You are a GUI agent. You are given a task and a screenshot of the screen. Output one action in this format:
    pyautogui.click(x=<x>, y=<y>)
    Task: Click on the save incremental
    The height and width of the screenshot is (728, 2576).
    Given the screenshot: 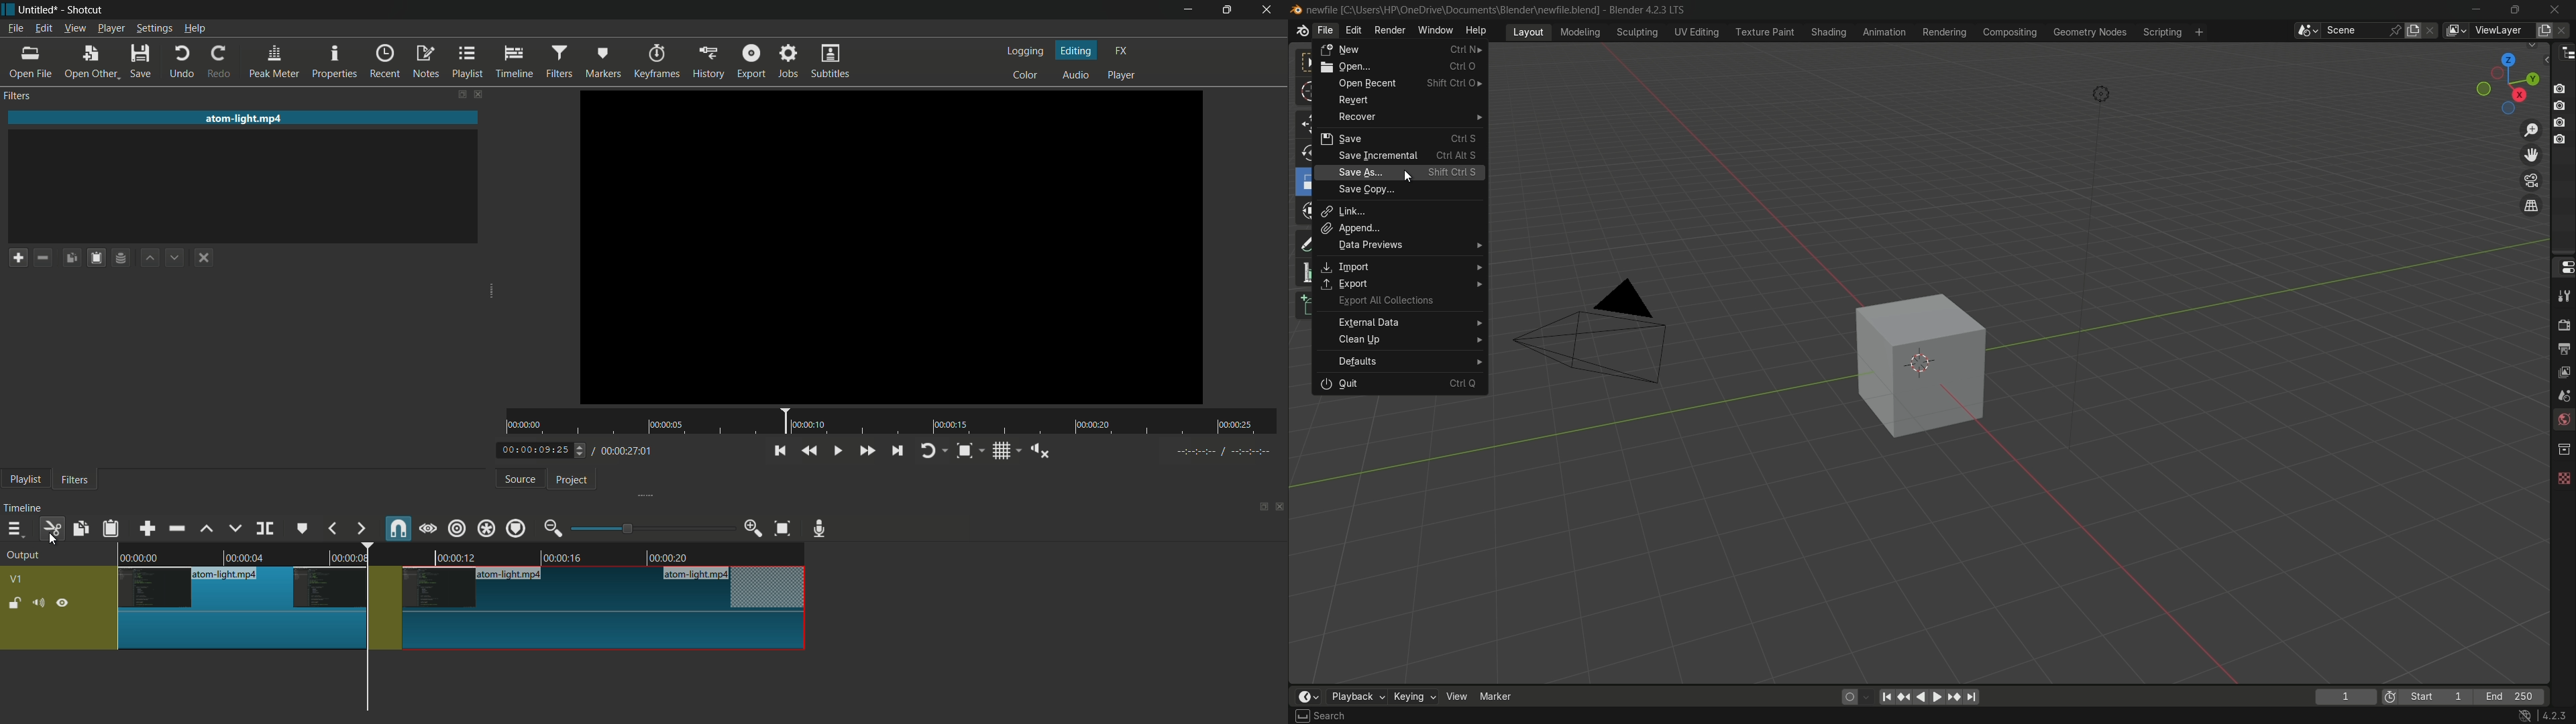 What is the action you would take?
    pyautogui.click(x=1398, y=156)
    